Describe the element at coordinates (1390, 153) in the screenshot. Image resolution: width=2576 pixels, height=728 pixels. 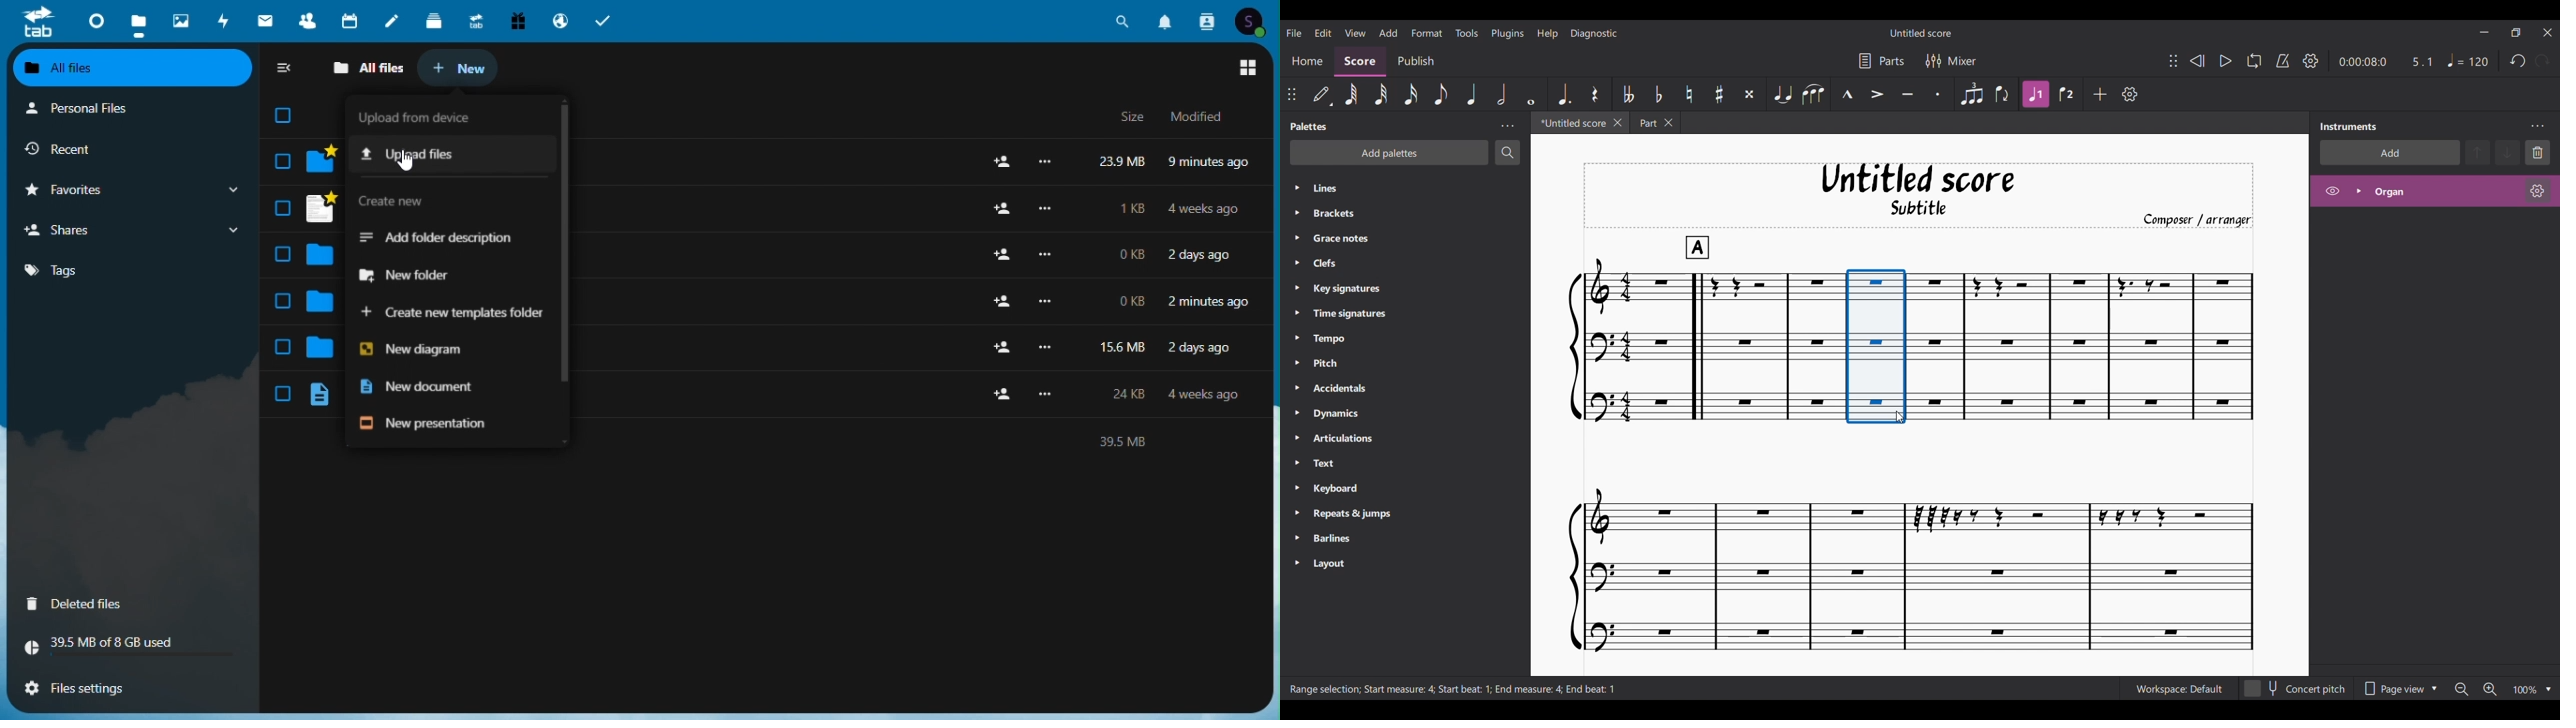
I see `Add palette` at that location.